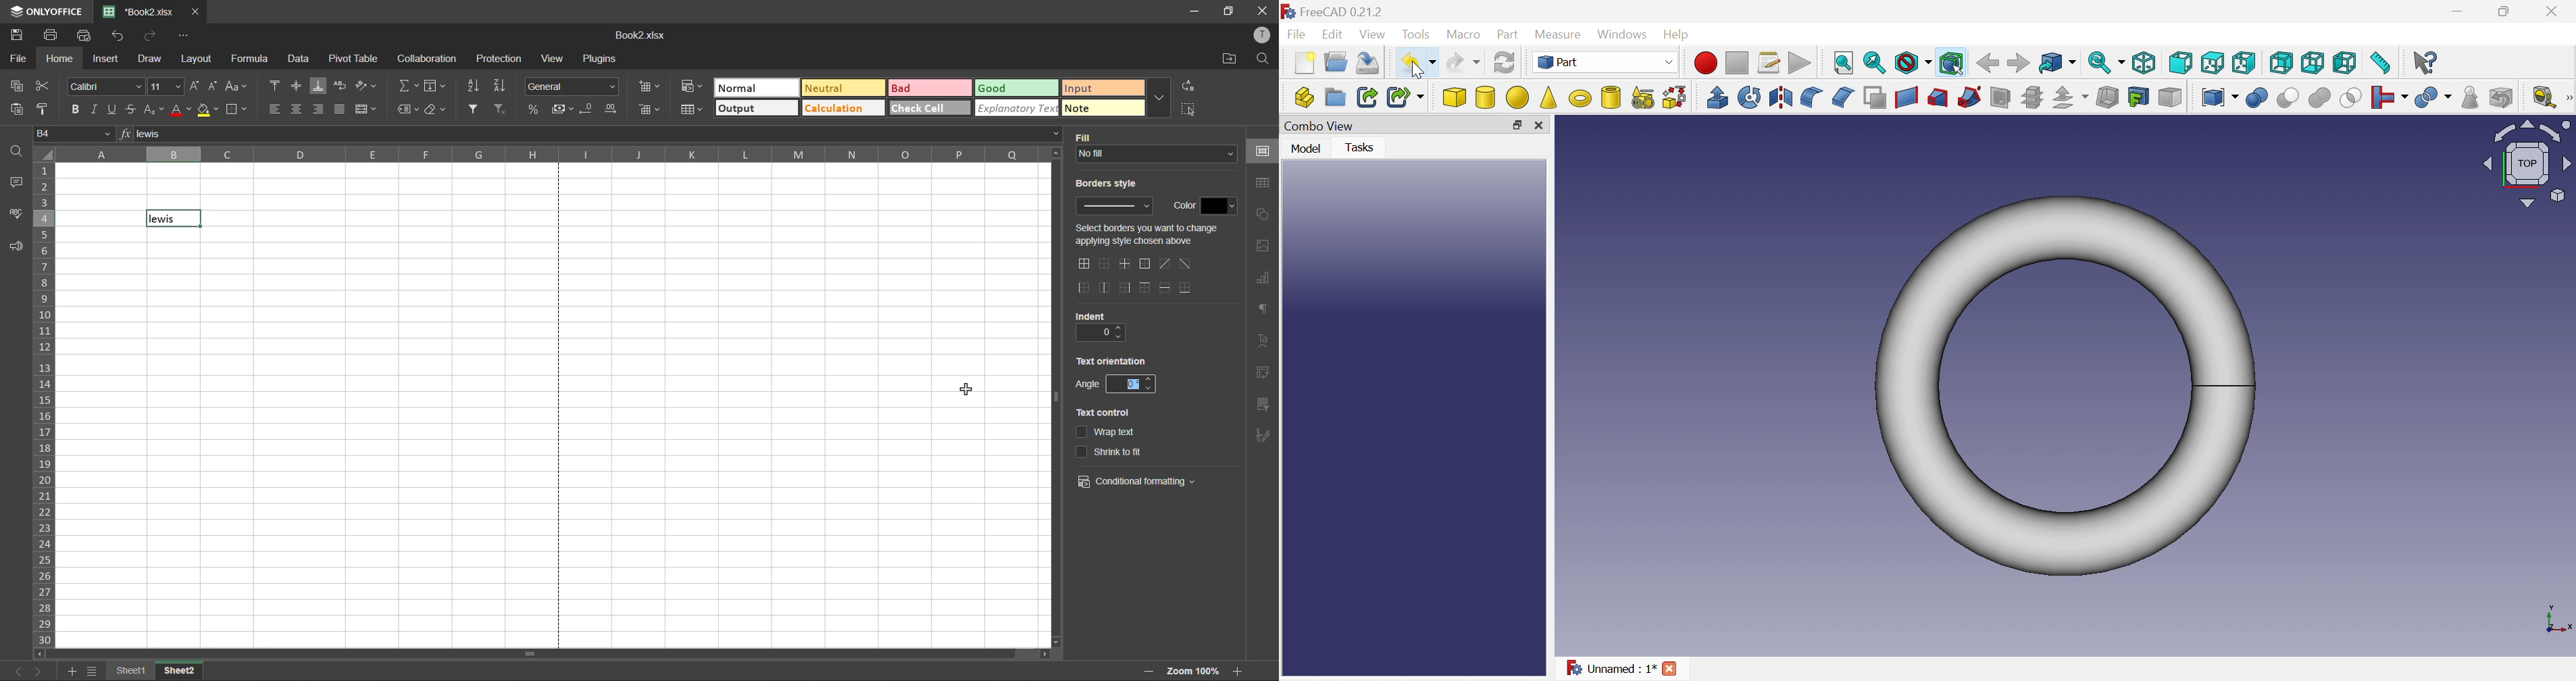 The width and height of the screenshot is (2576, 700). What do you see at coordinates (1018, 109) in the screenshot?
I see `explanatory text` at bounding box center [1018, 109].